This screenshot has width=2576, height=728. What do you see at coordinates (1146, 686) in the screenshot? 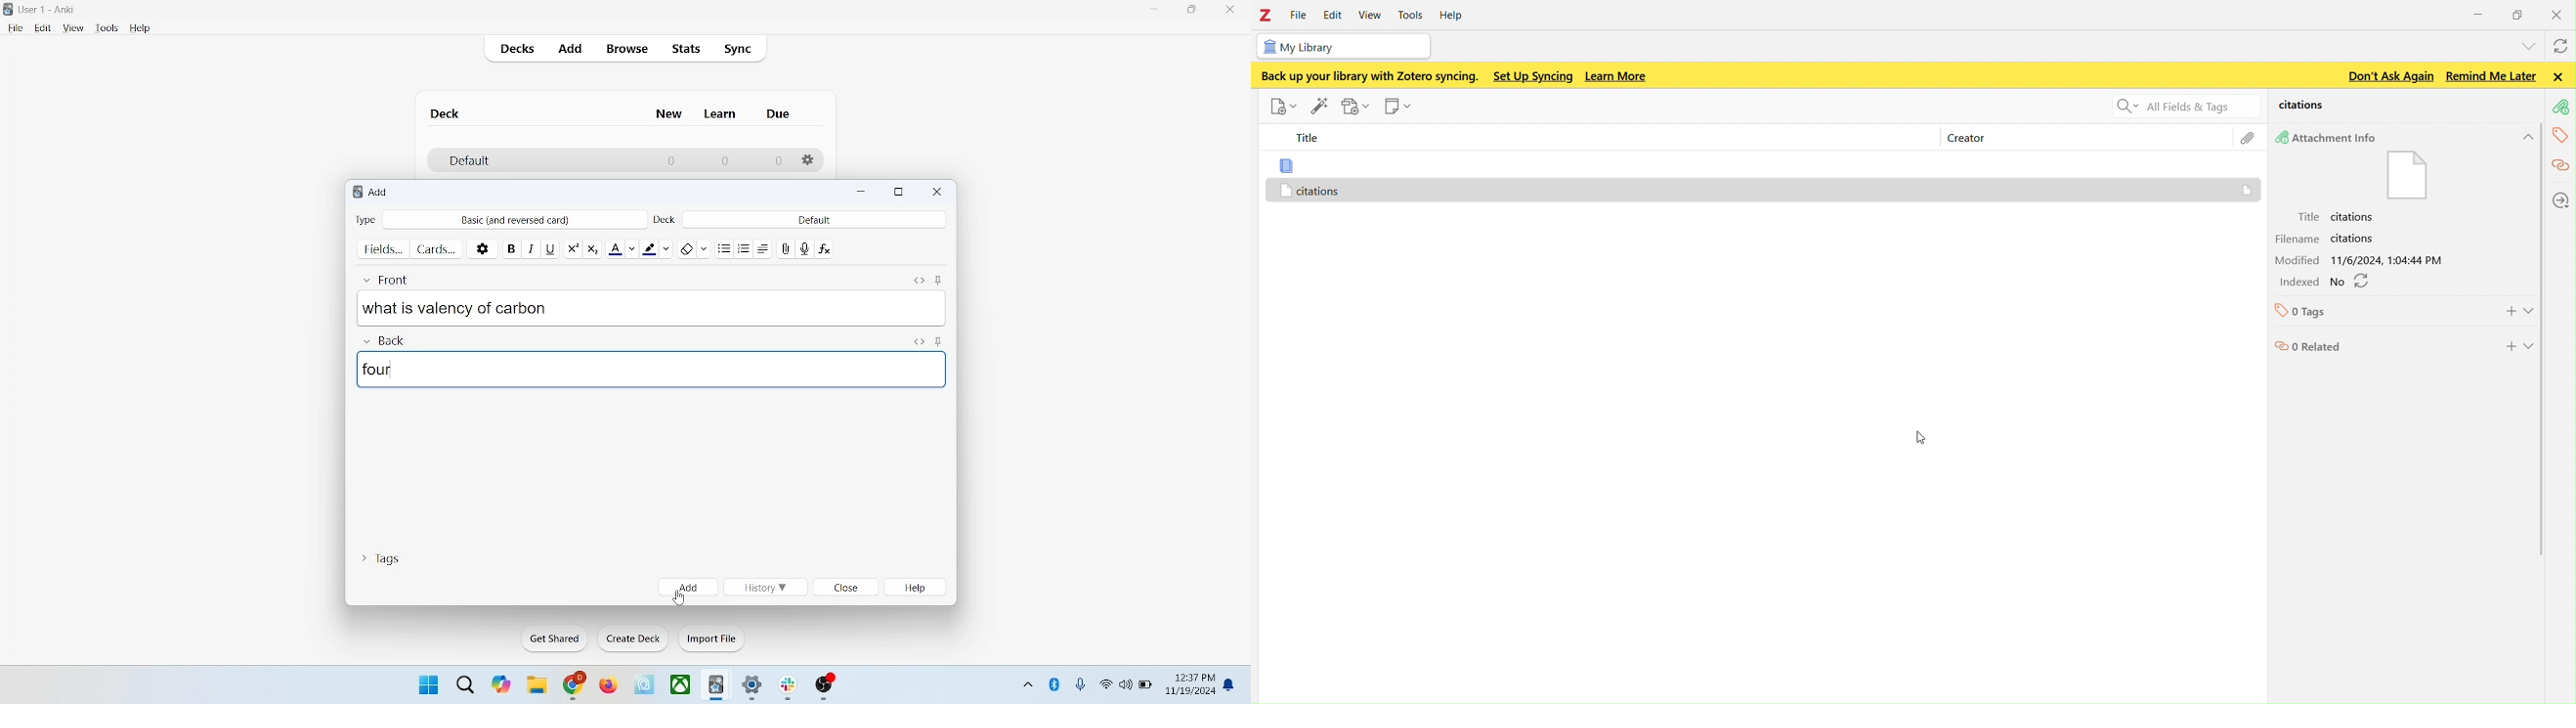
I see `battery` at bounding box center [1146, 686].